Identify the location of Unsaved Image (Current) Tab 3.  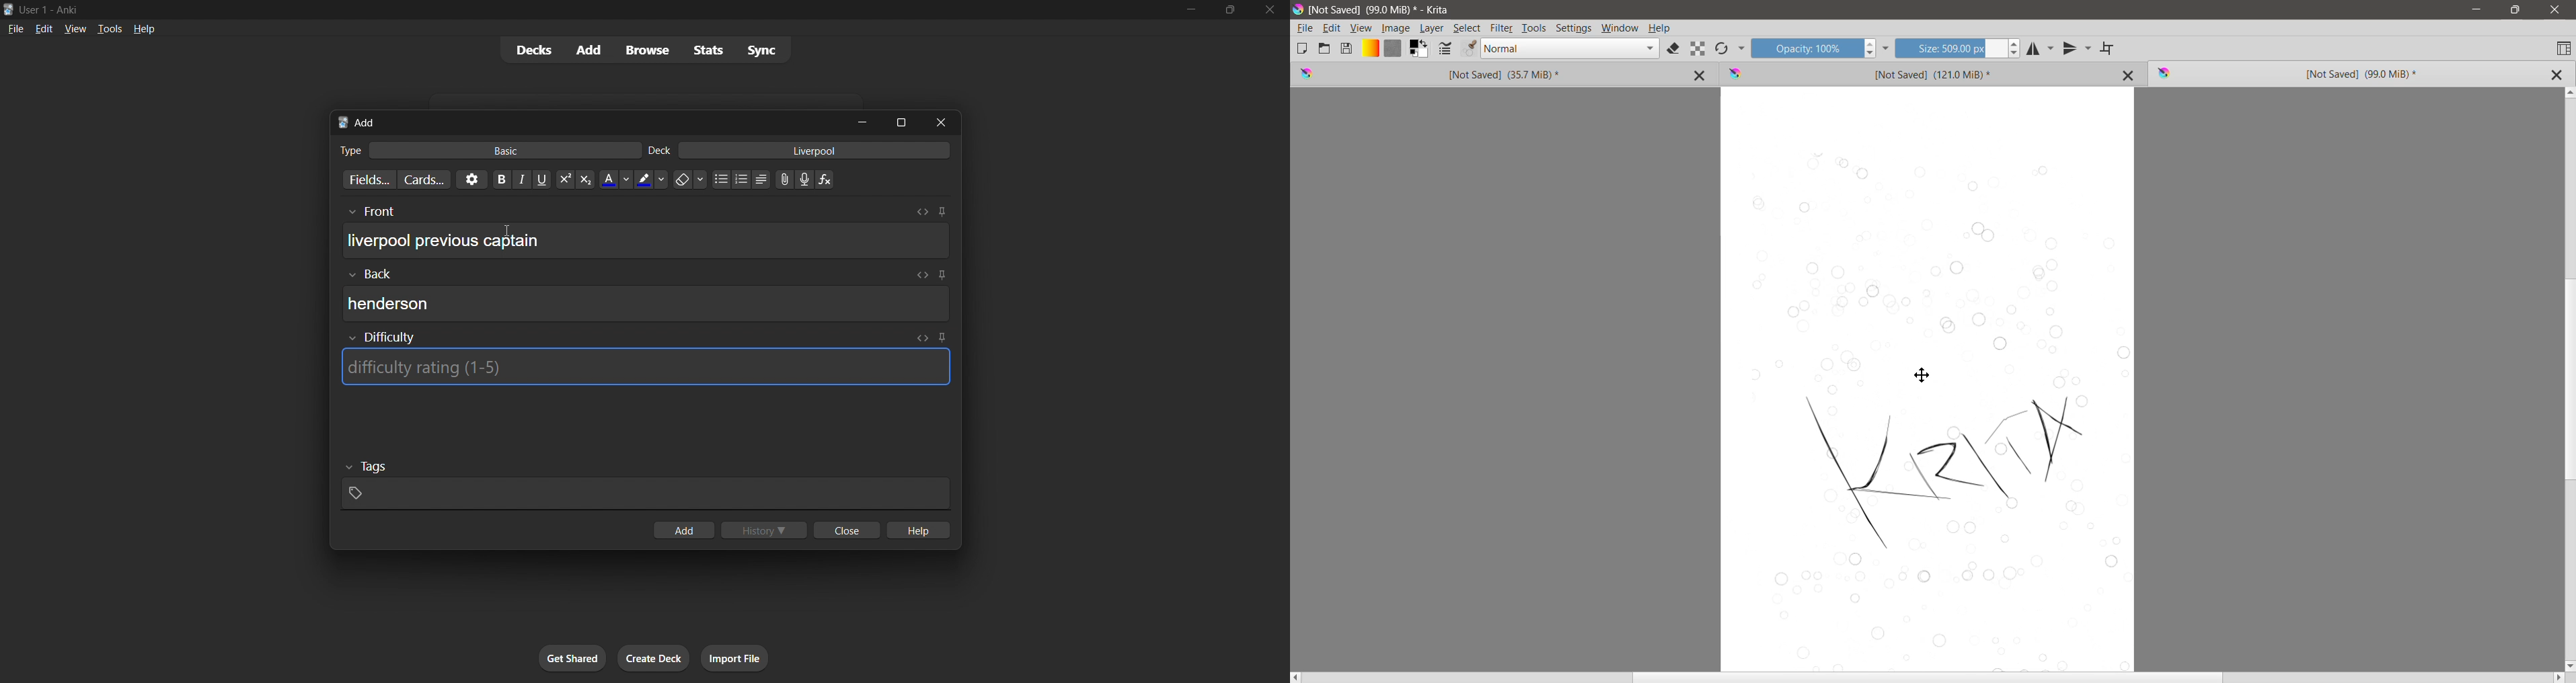
(2328, 74).